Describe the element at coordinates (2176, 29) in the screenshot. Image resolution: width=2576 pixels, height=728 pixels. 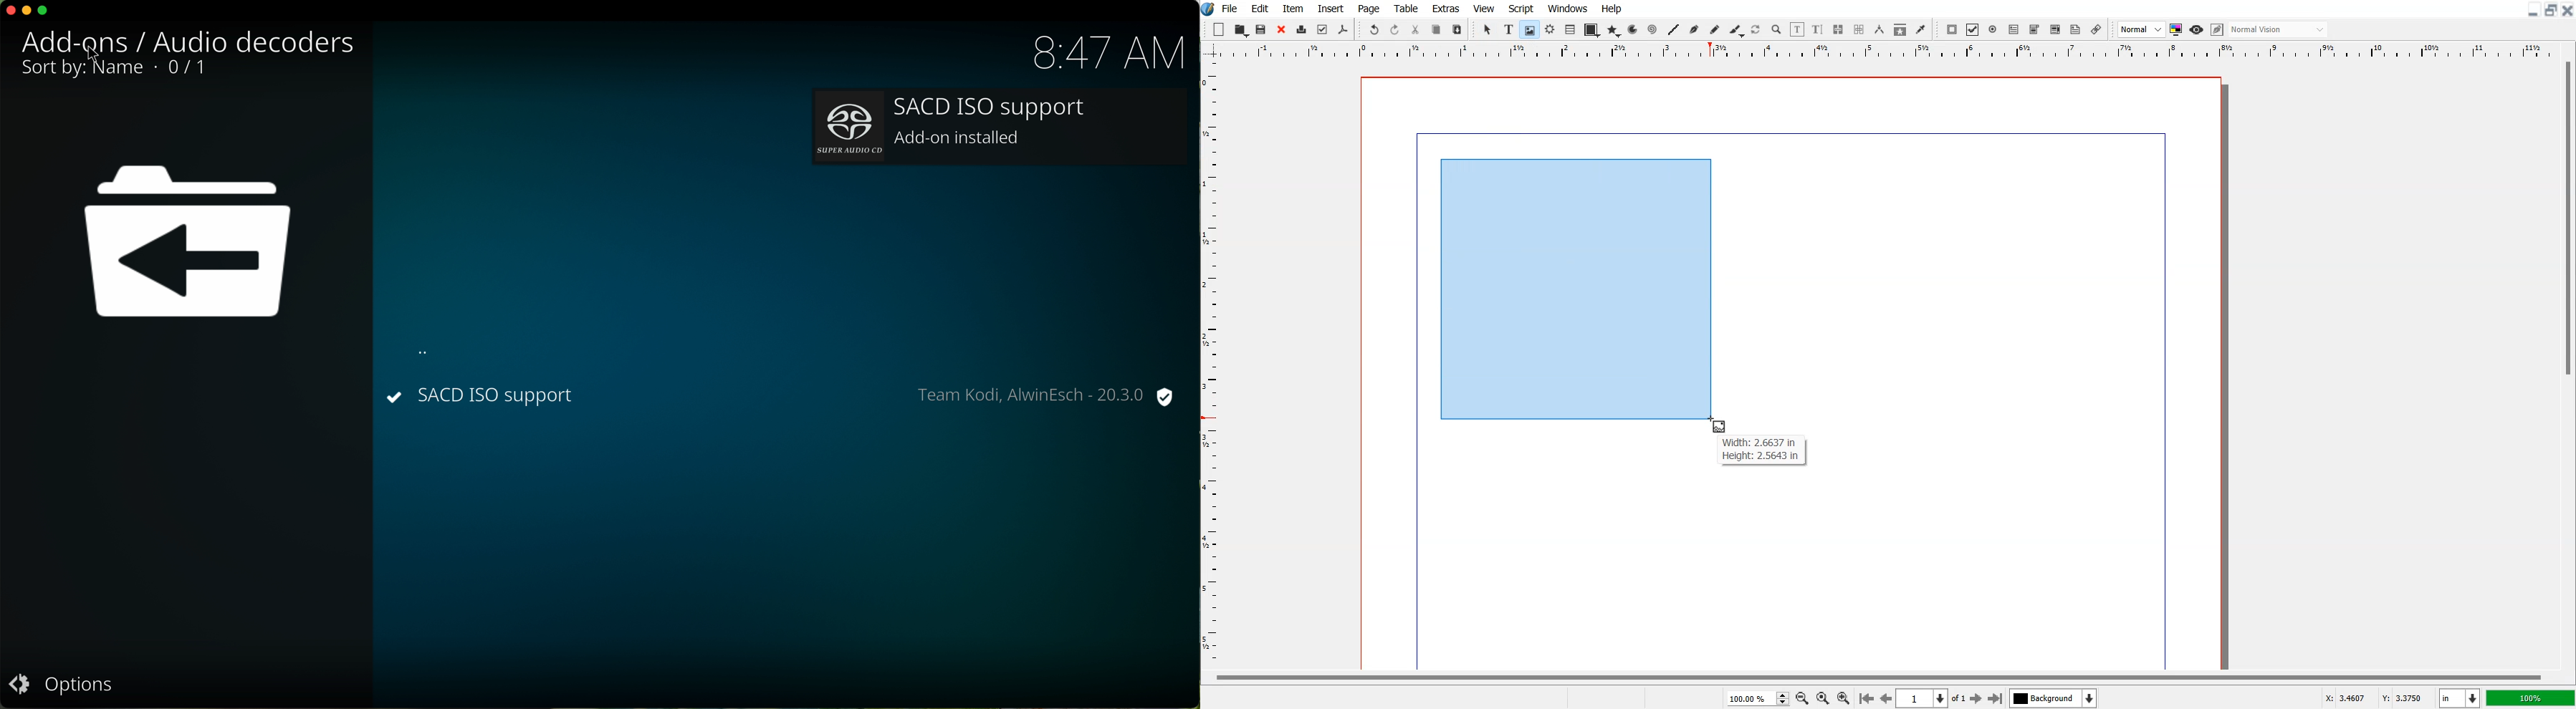
I see `Toggler color management` at that location.